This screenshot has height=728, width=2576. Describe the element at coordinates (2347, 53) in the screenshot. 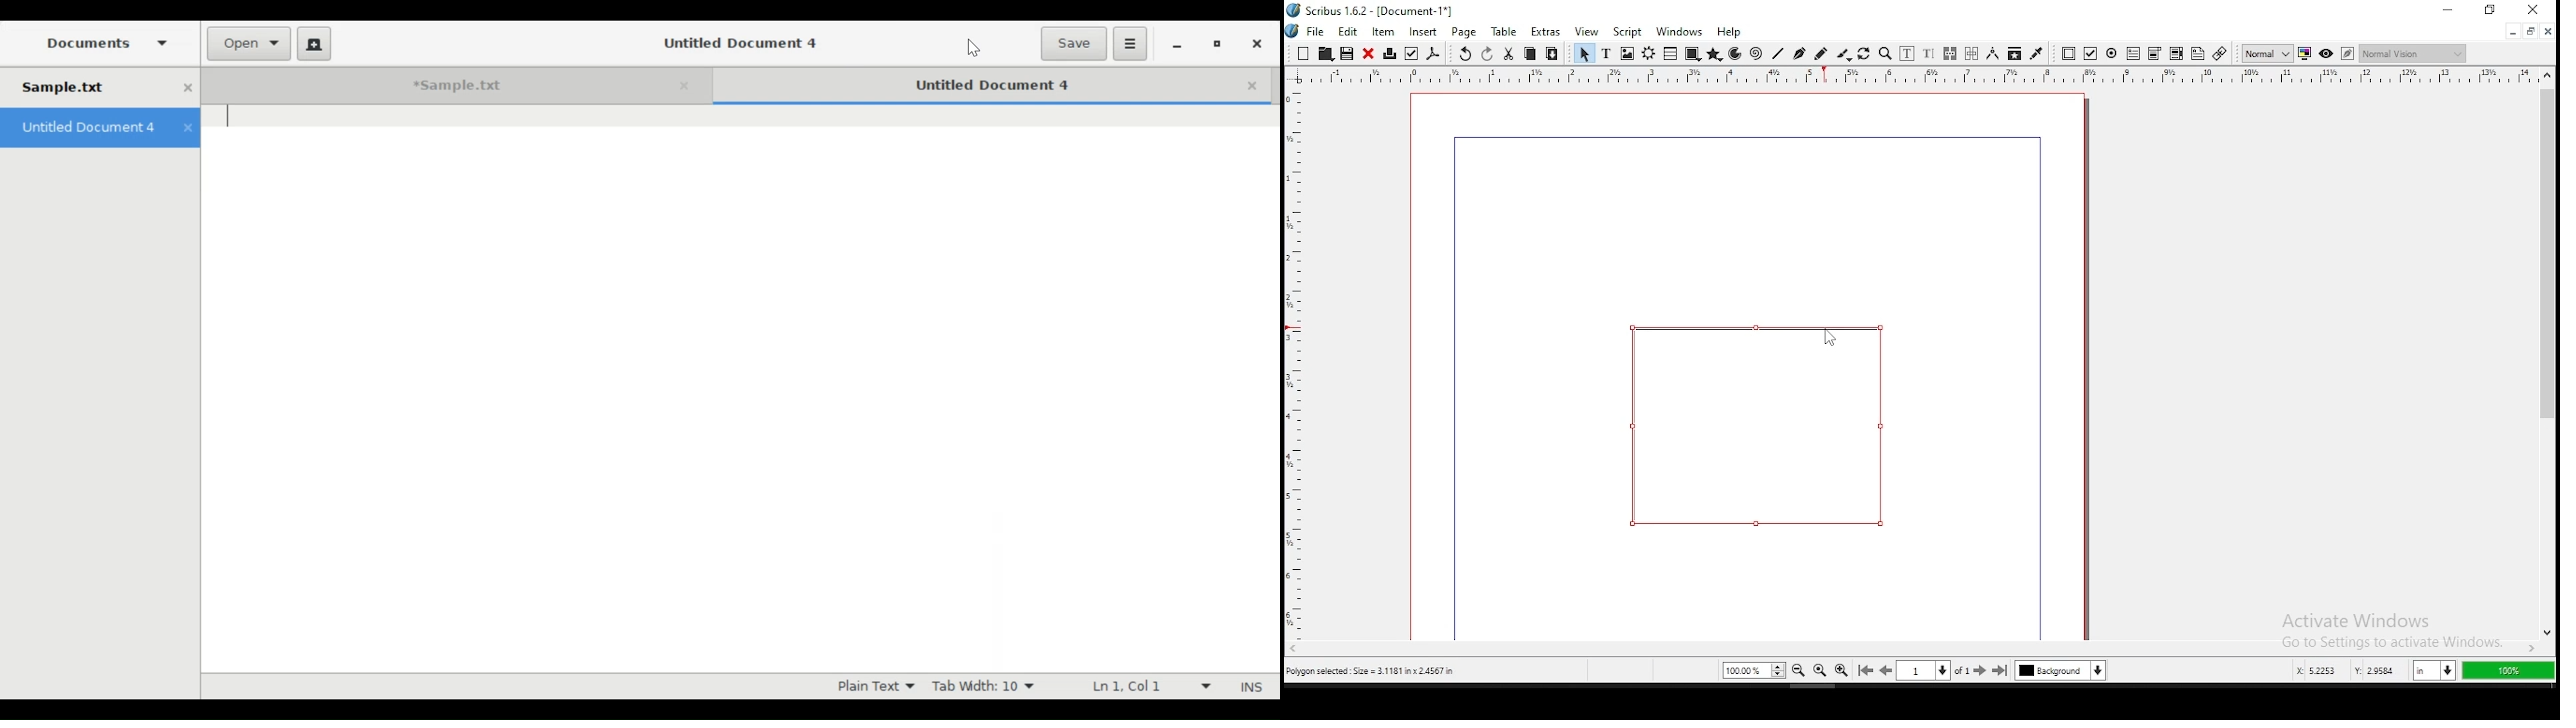

I see `edit in preview mode` at that location.